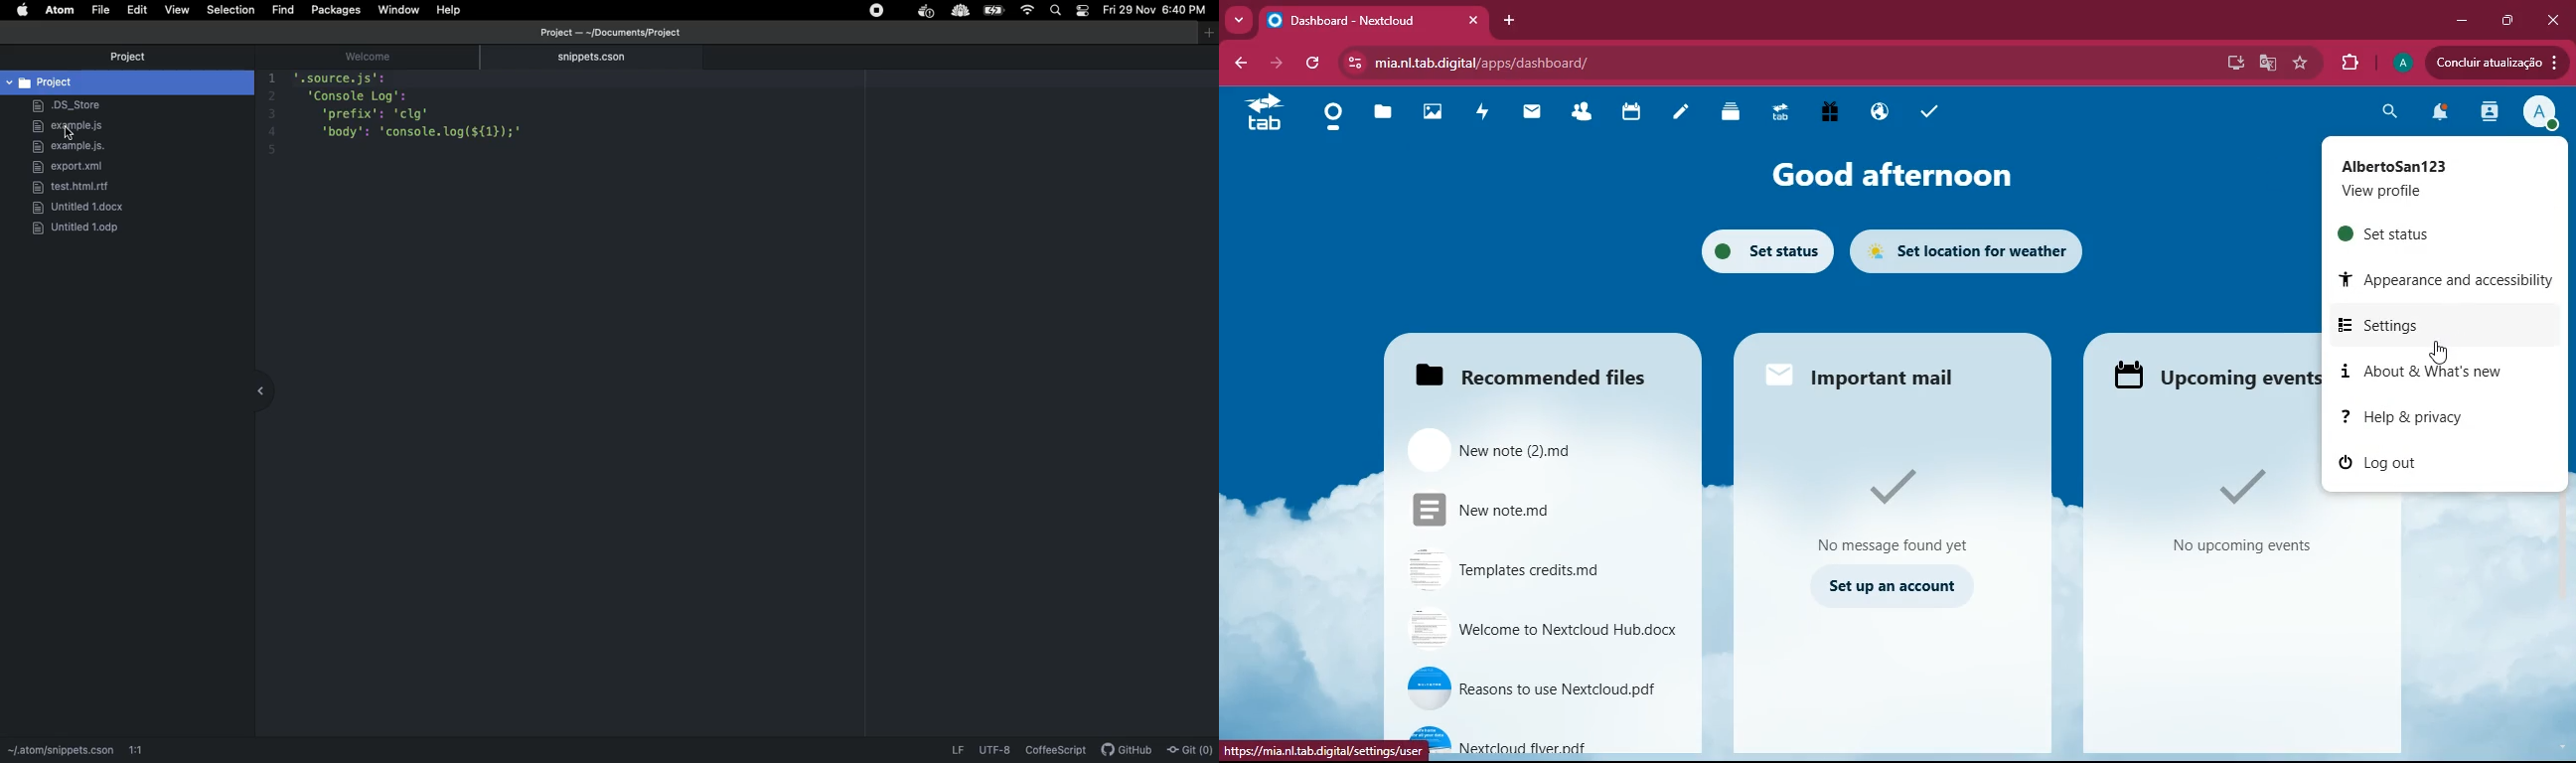  Describe the element at coordinates (1372, 21) in the screenshot. I see `Dashboard - Nextcloud` at that location.